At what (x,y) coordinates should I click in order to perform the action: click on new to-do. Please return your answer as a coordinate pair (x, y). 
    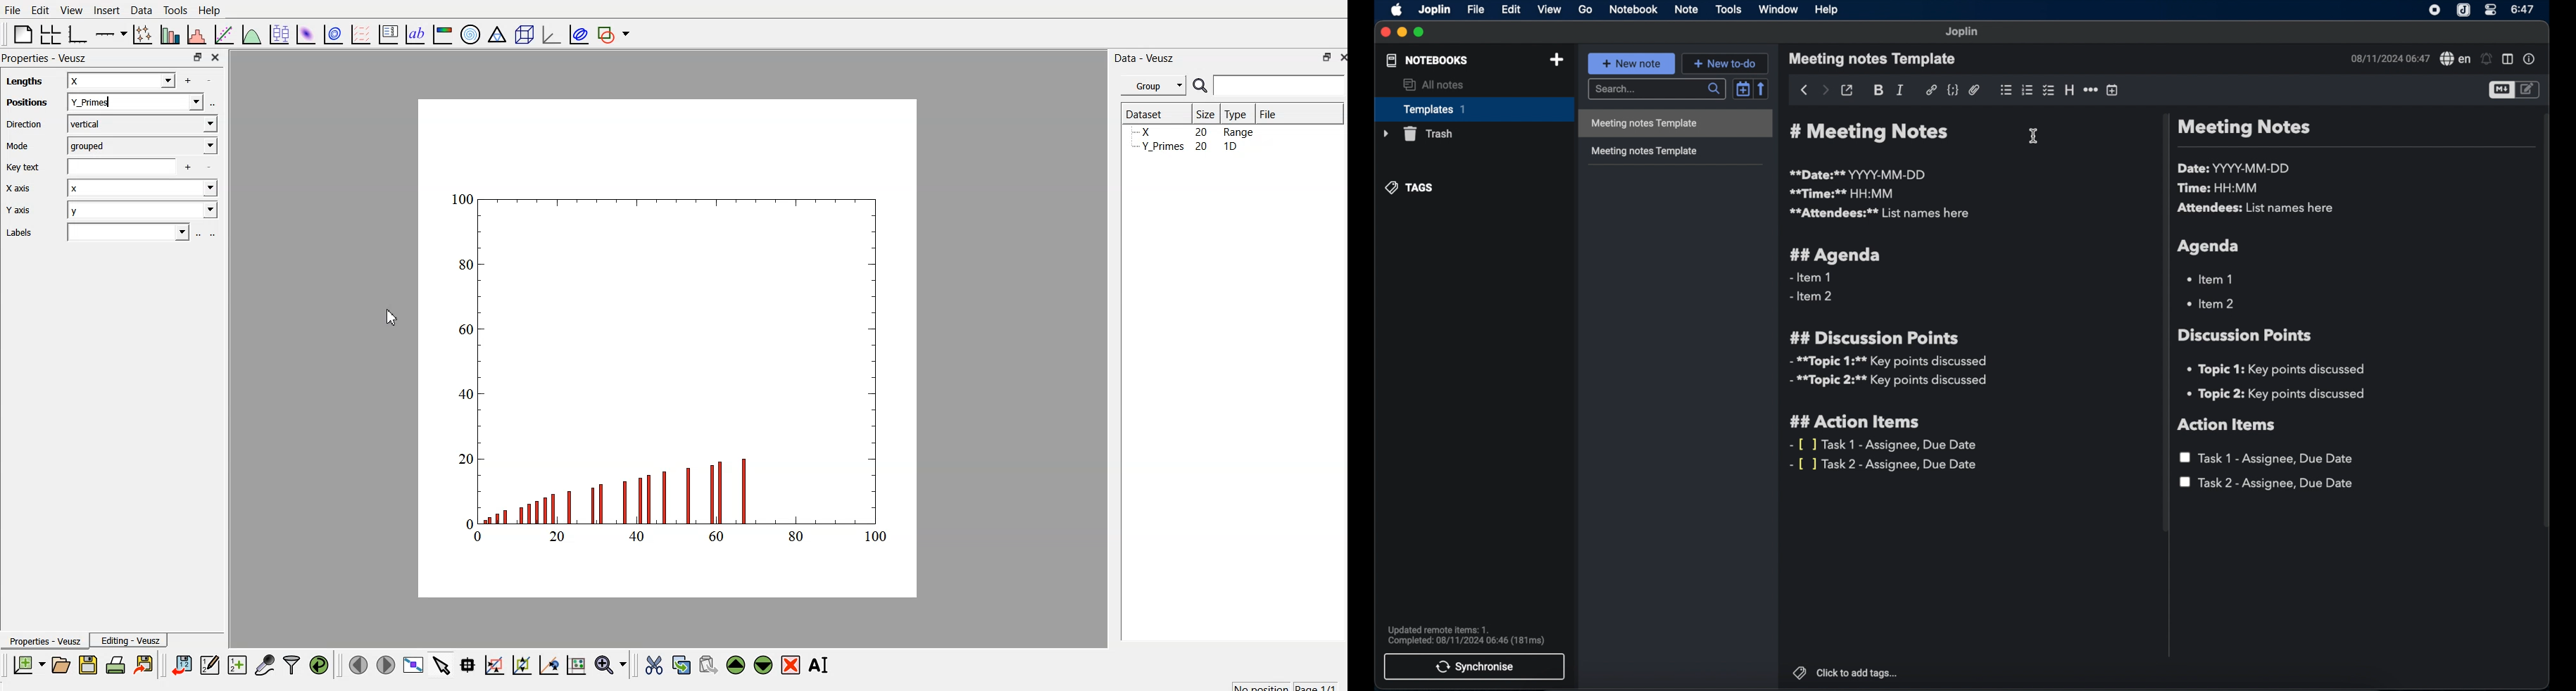
    Looking at the image, I should click on (1728, 63).